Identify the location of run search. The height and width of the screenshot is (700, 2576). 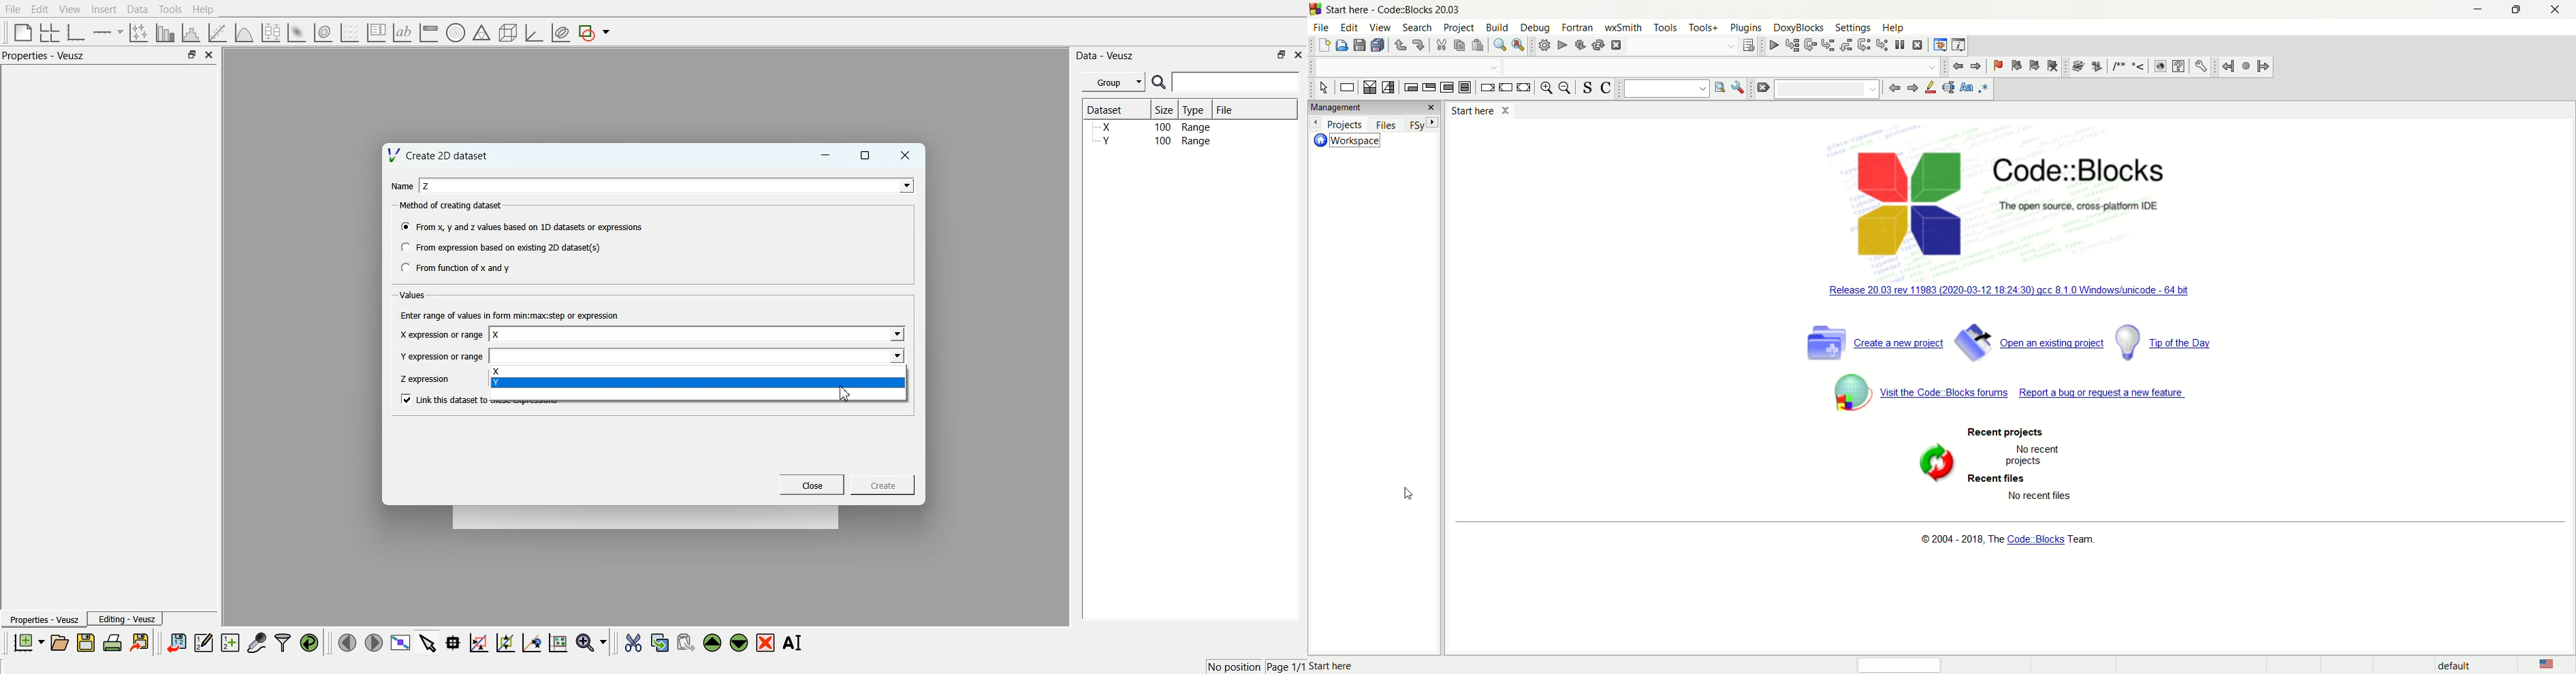
(1720, 88).